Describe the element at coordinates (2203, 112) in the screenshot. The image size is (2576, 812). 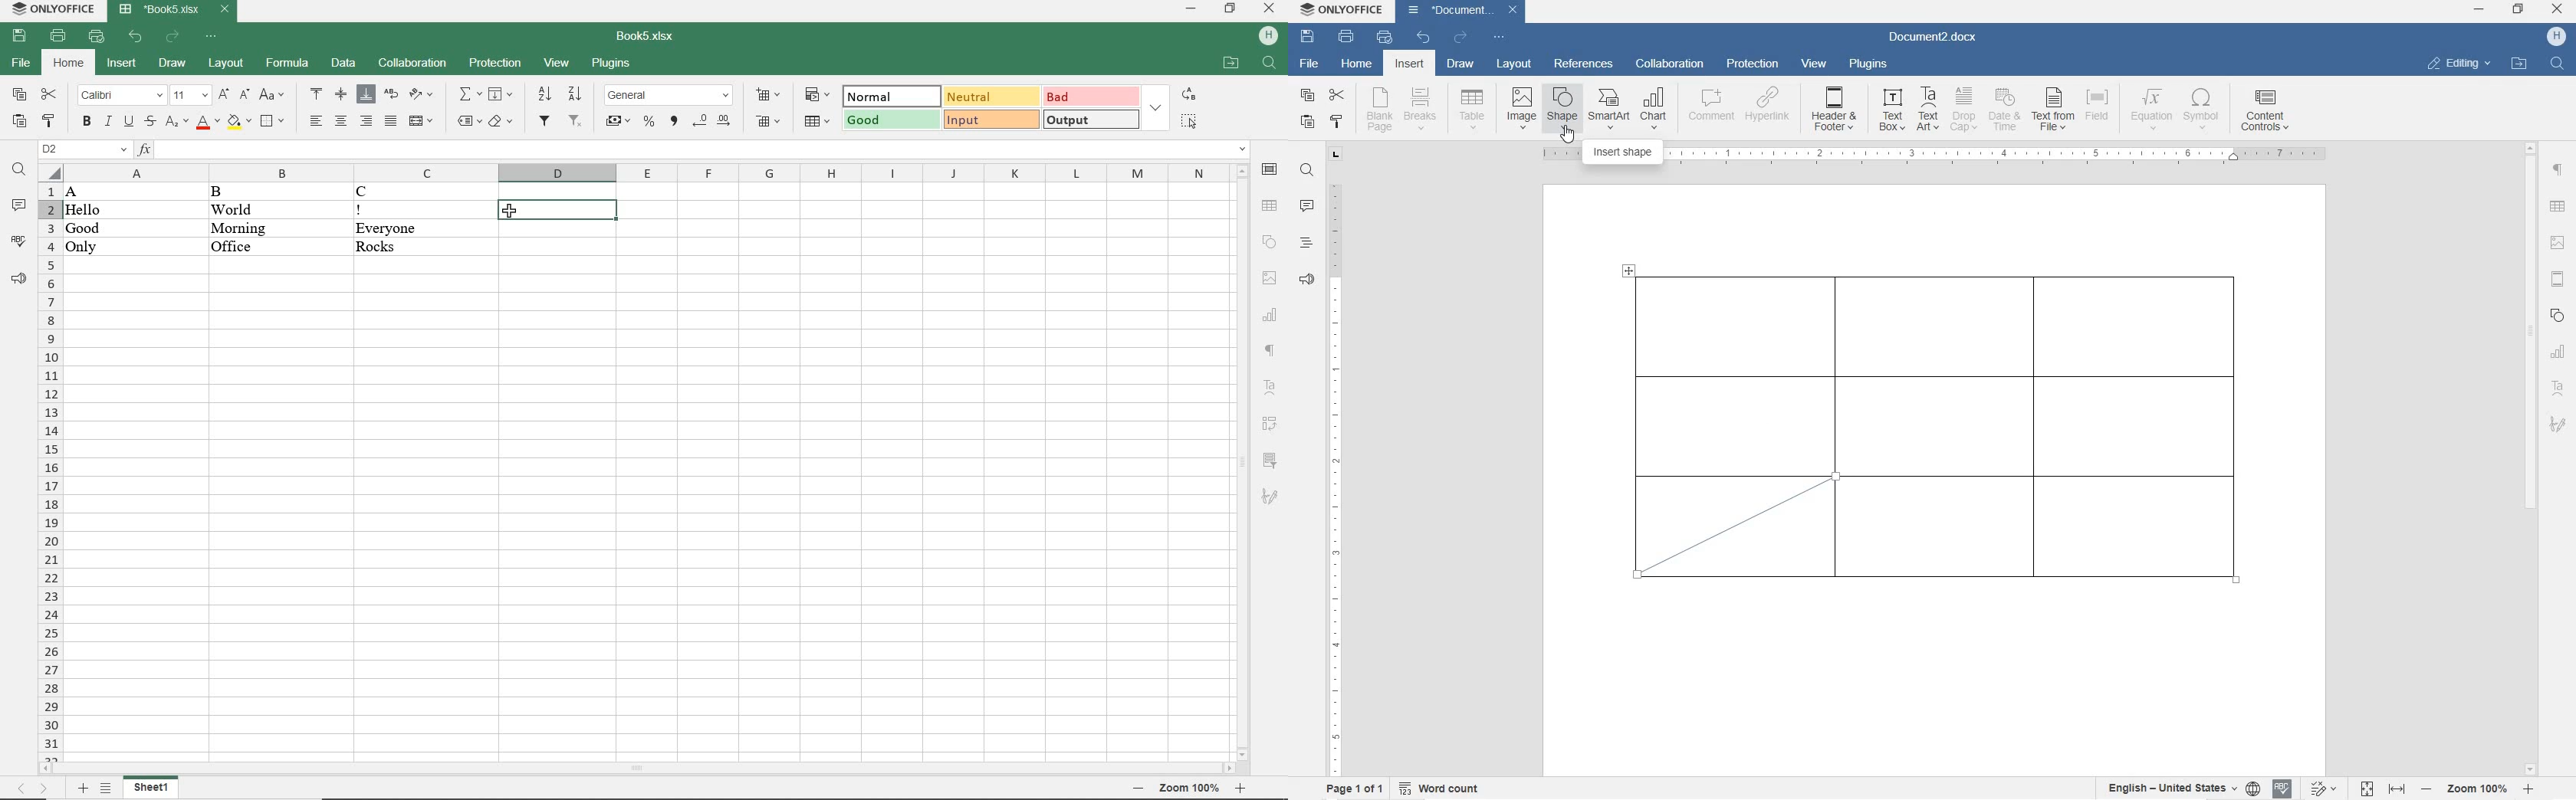
I see `SYMBOL` at that location.